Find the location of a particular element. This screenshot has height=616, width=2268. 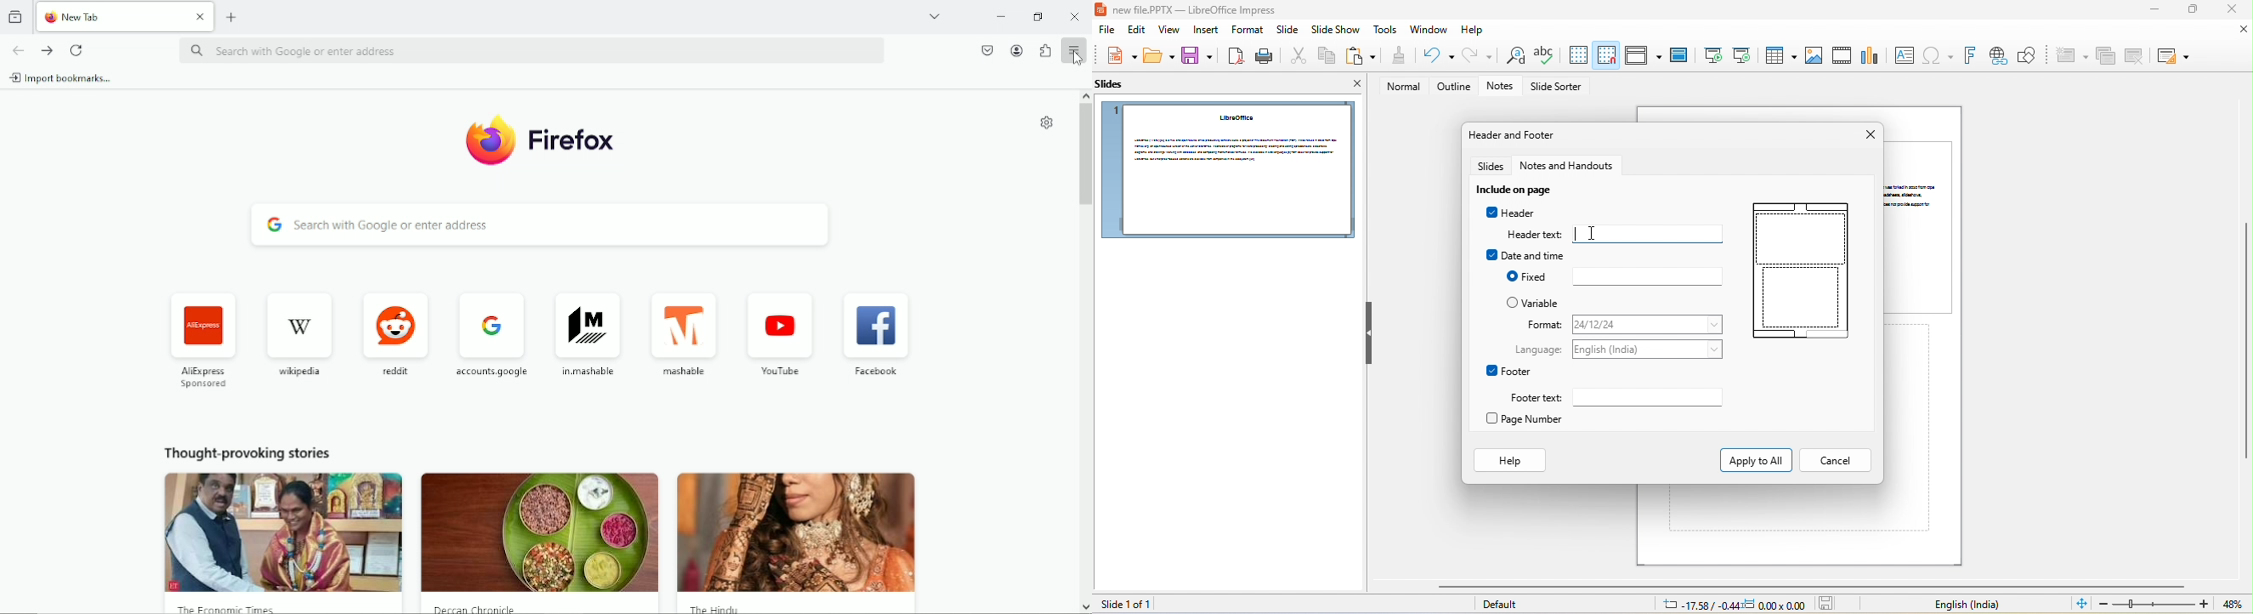

go forward is located at coordinates (48, 51).